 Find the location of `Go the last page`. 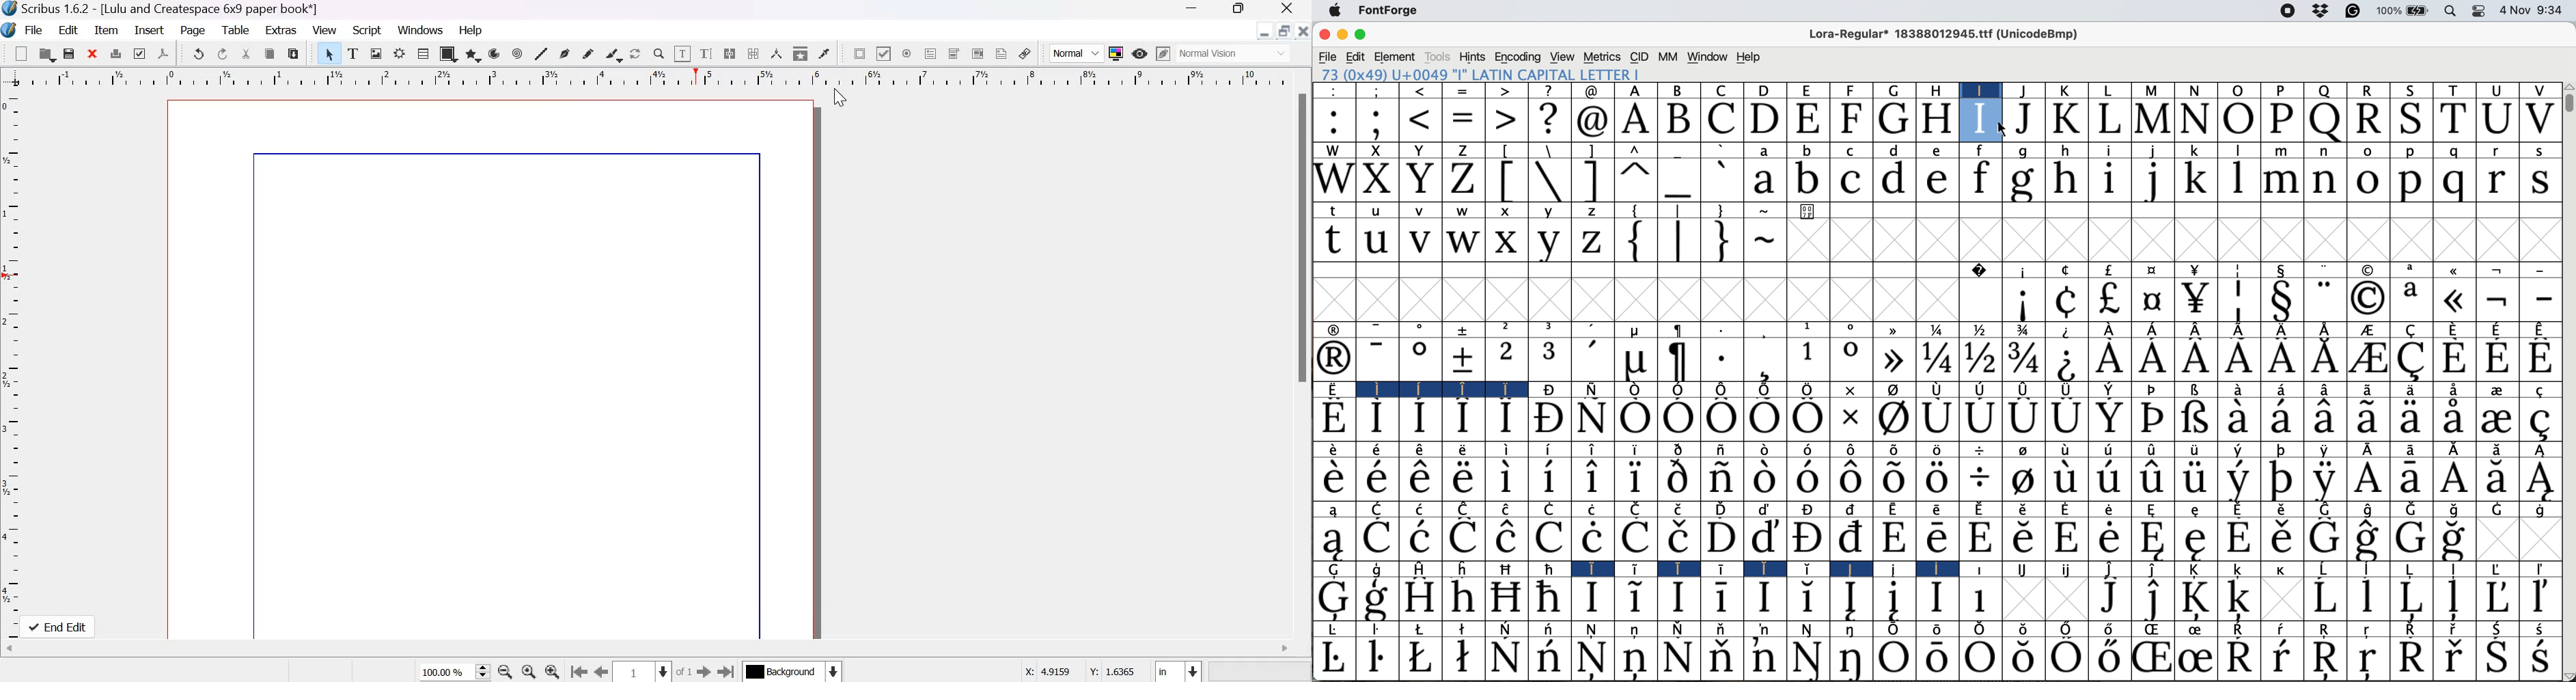

Go the last page is located at coordinates (728, 670).